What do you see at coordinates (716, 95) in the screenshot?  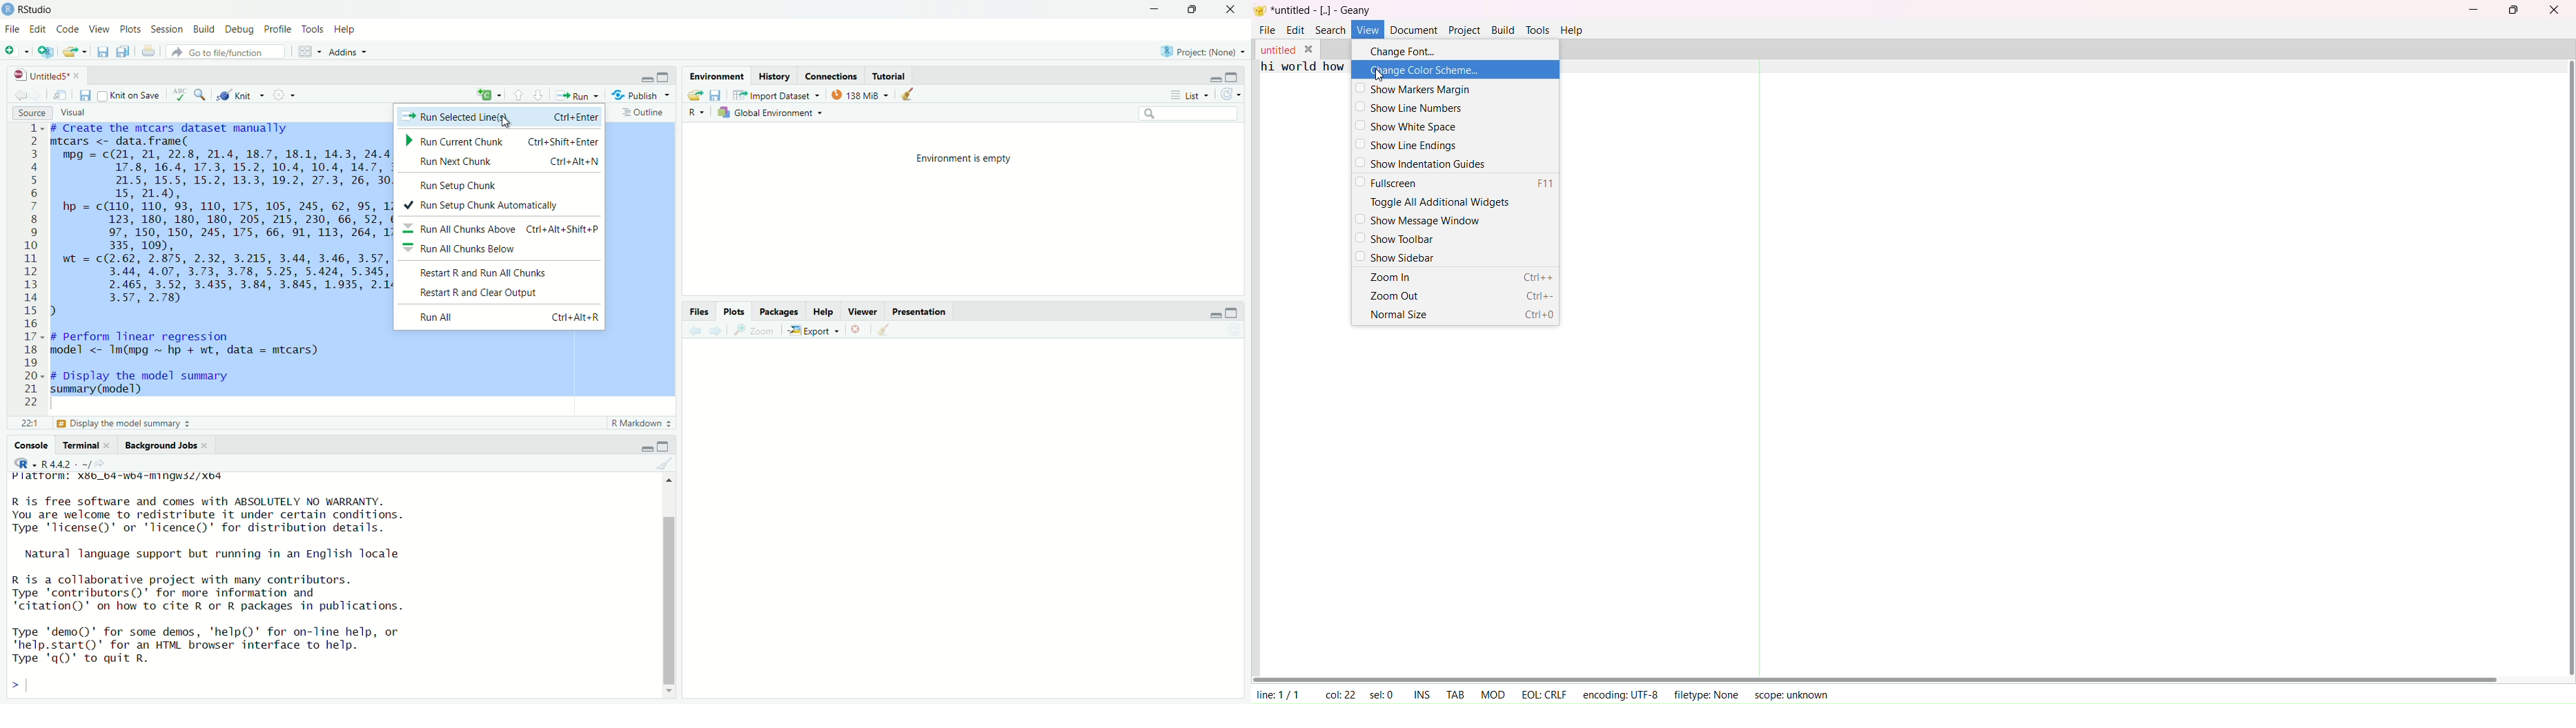 I see `save workspace as...` at bounding box center [716, 95].